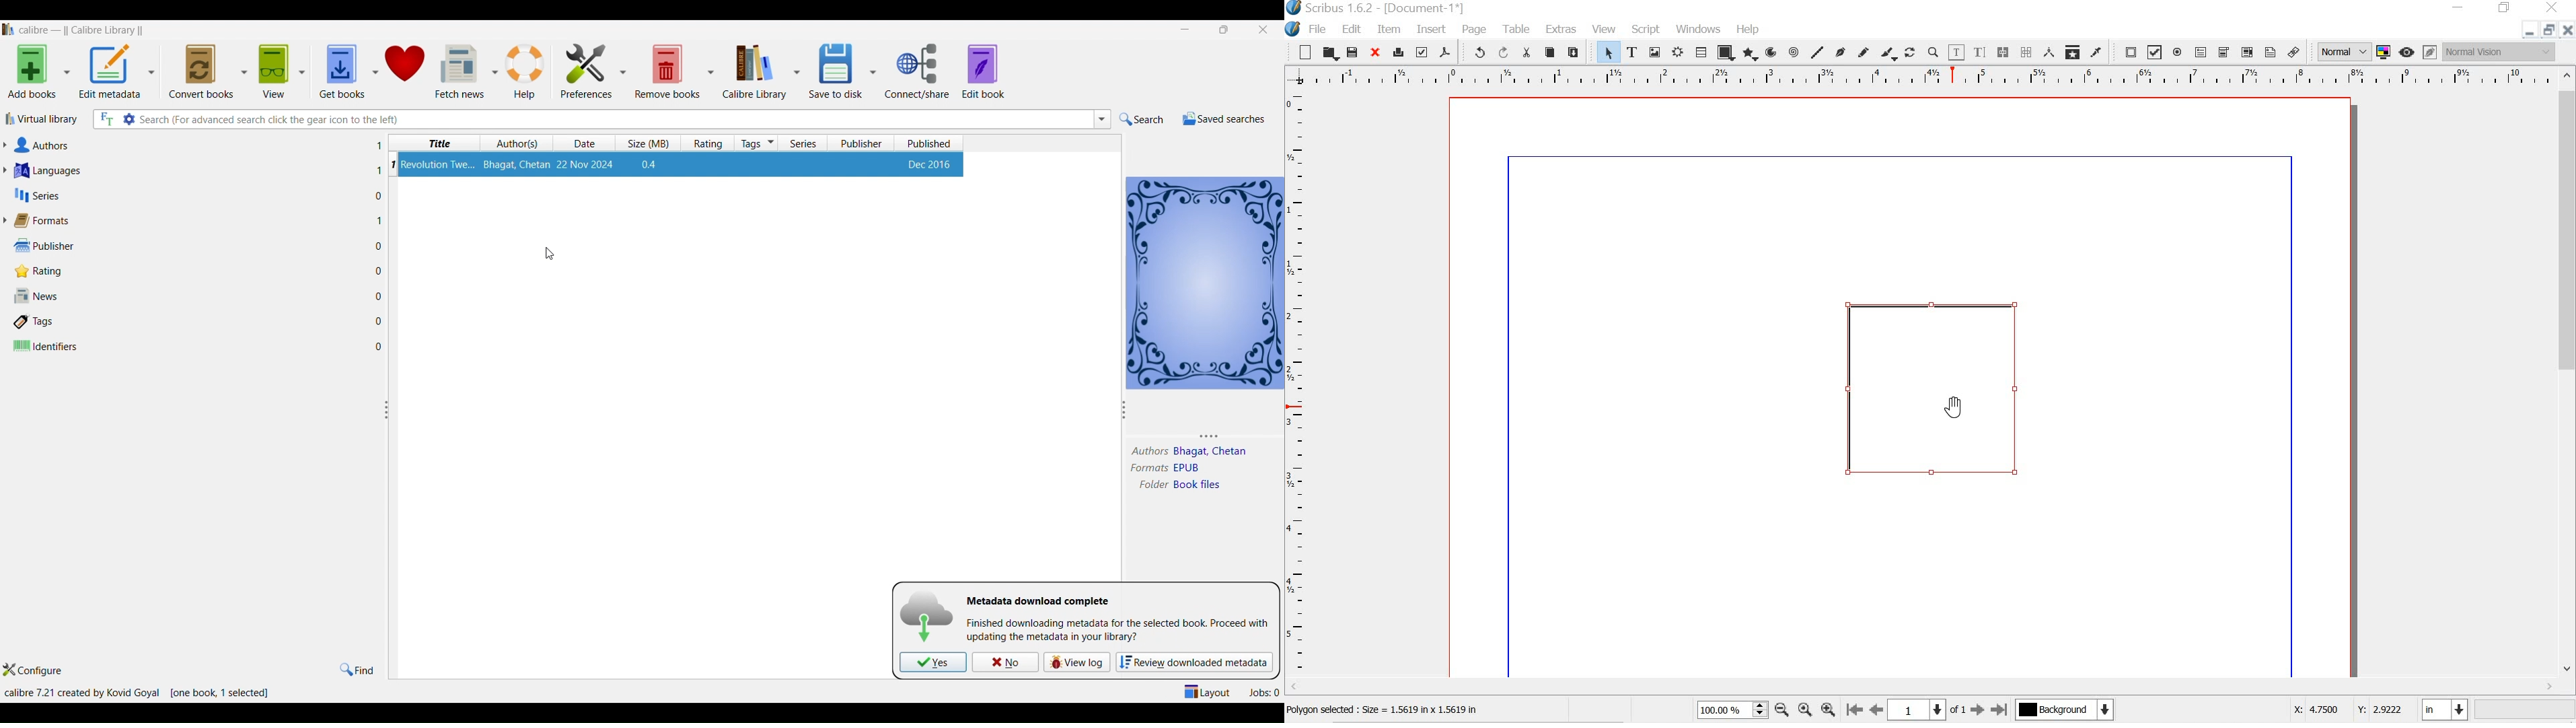 The image size is (2576, 728). Describe the element at coordinates (1608, 51) in the screenshot. I see `select item` at that location.